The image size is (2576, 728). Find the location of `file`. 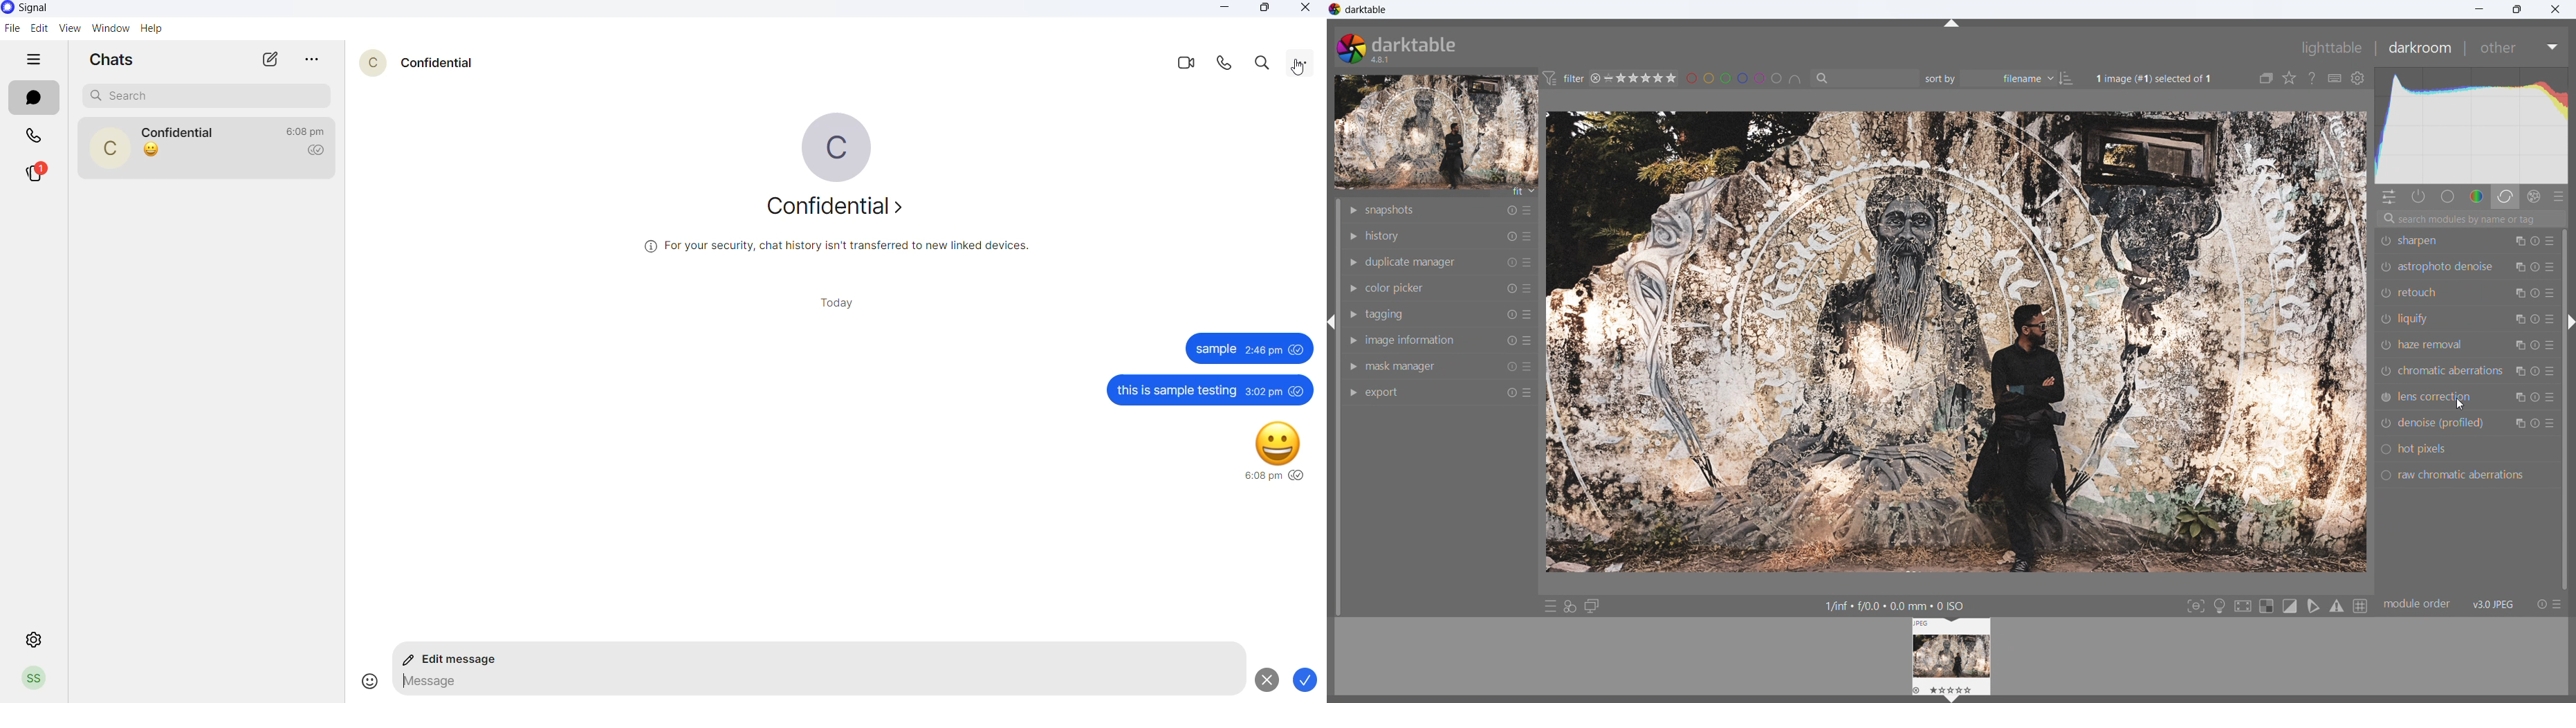

file is located at coordinates (12, 28).